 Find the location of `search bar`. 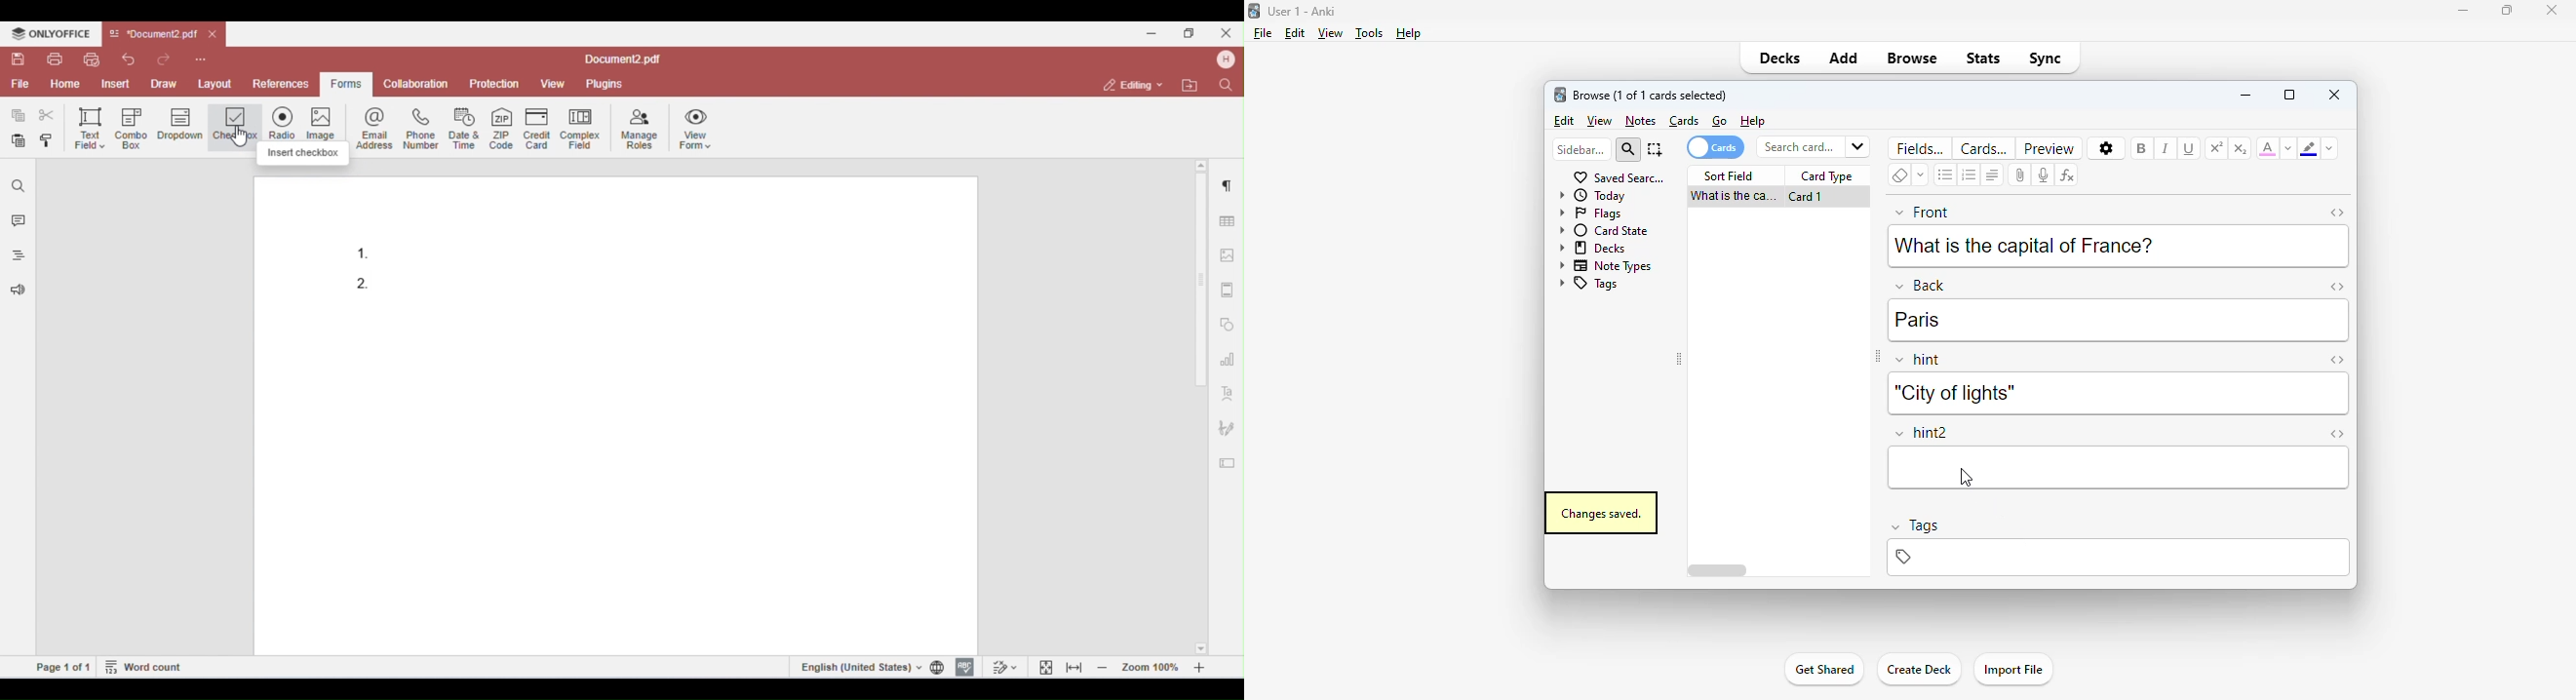

search bar is located at coordinates (1812, 146).